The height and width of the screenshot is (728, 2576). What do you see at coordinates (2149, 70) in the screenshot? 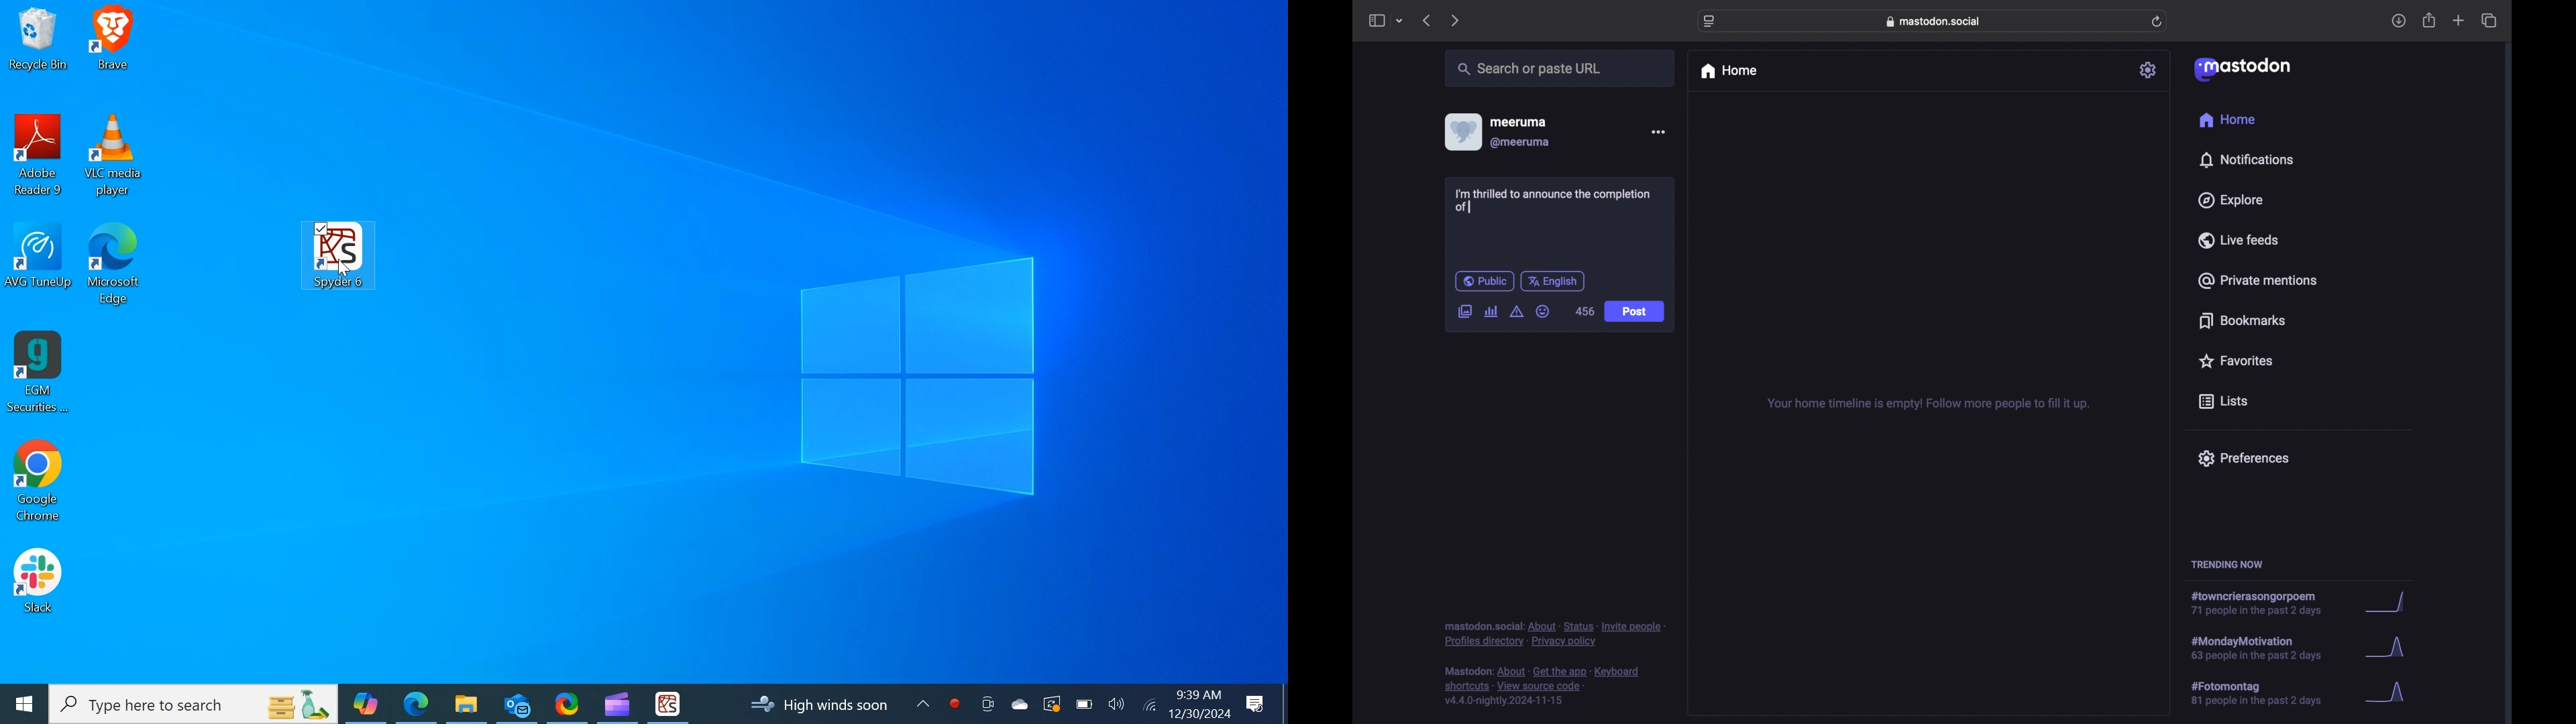
I see `settings` at bounding box center [2149, 70].